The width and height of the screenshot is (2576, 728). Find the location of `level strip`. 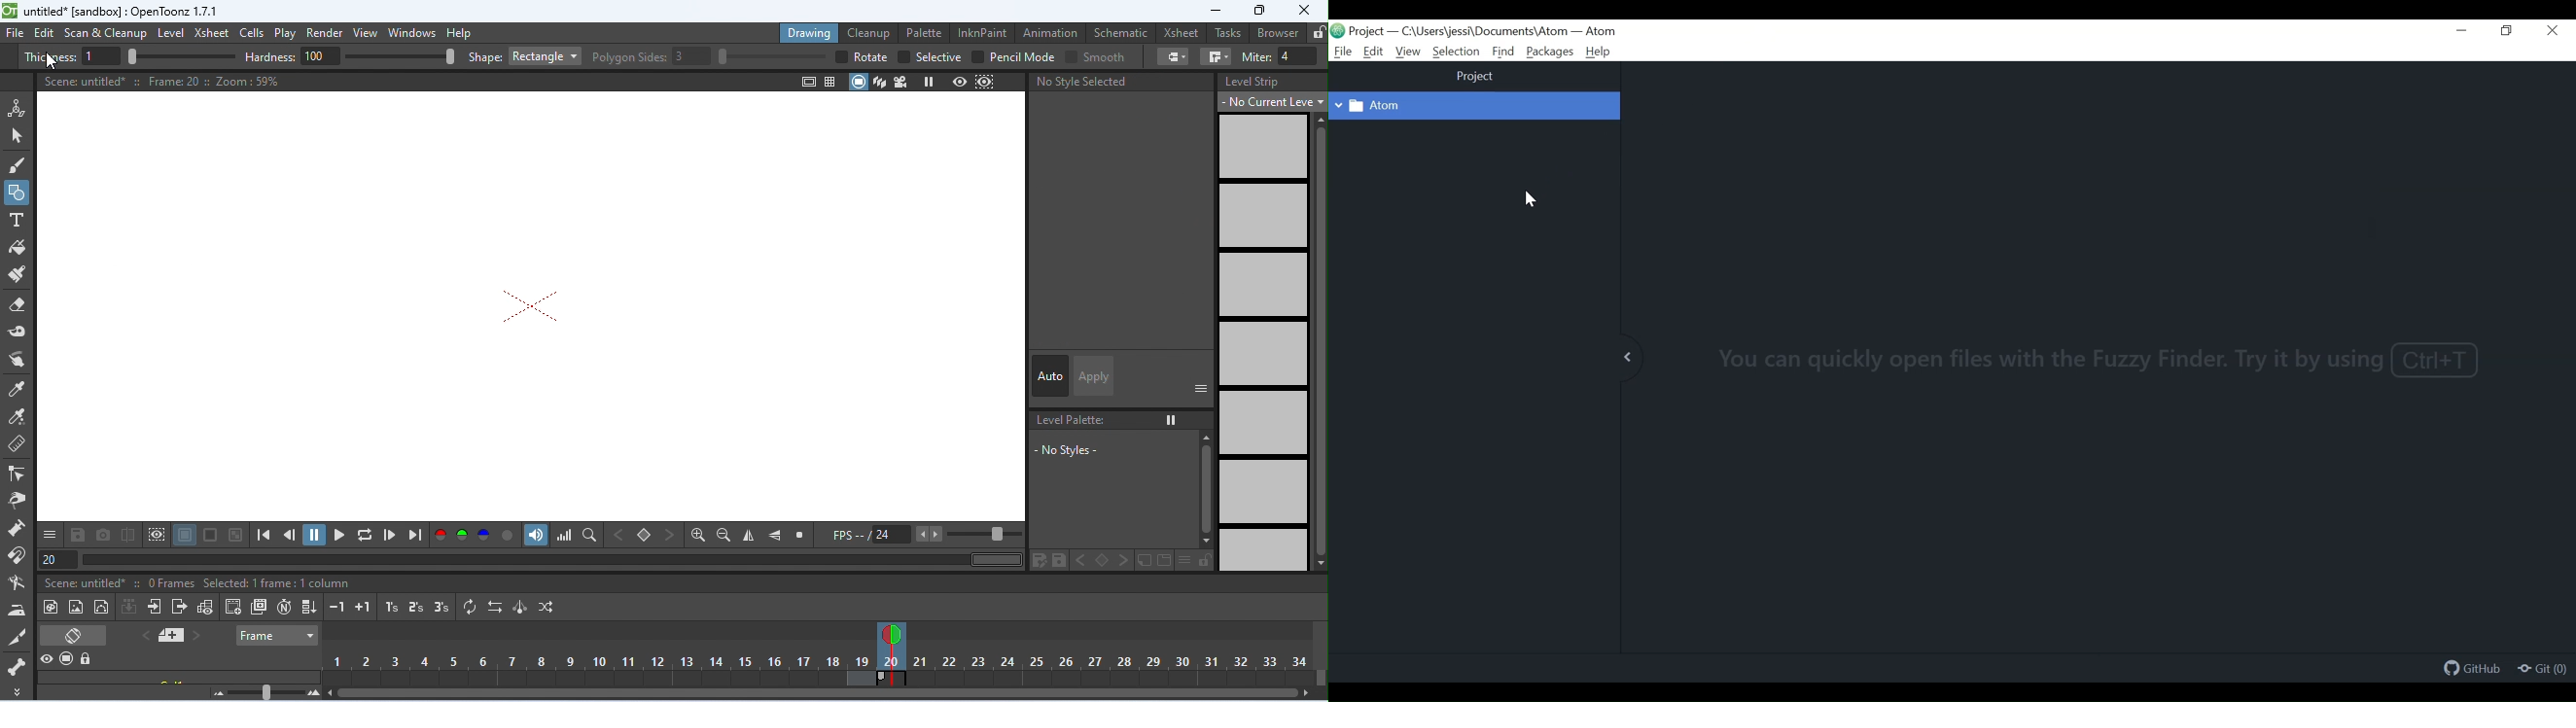

level strip is located at coordinates (1263, 82).